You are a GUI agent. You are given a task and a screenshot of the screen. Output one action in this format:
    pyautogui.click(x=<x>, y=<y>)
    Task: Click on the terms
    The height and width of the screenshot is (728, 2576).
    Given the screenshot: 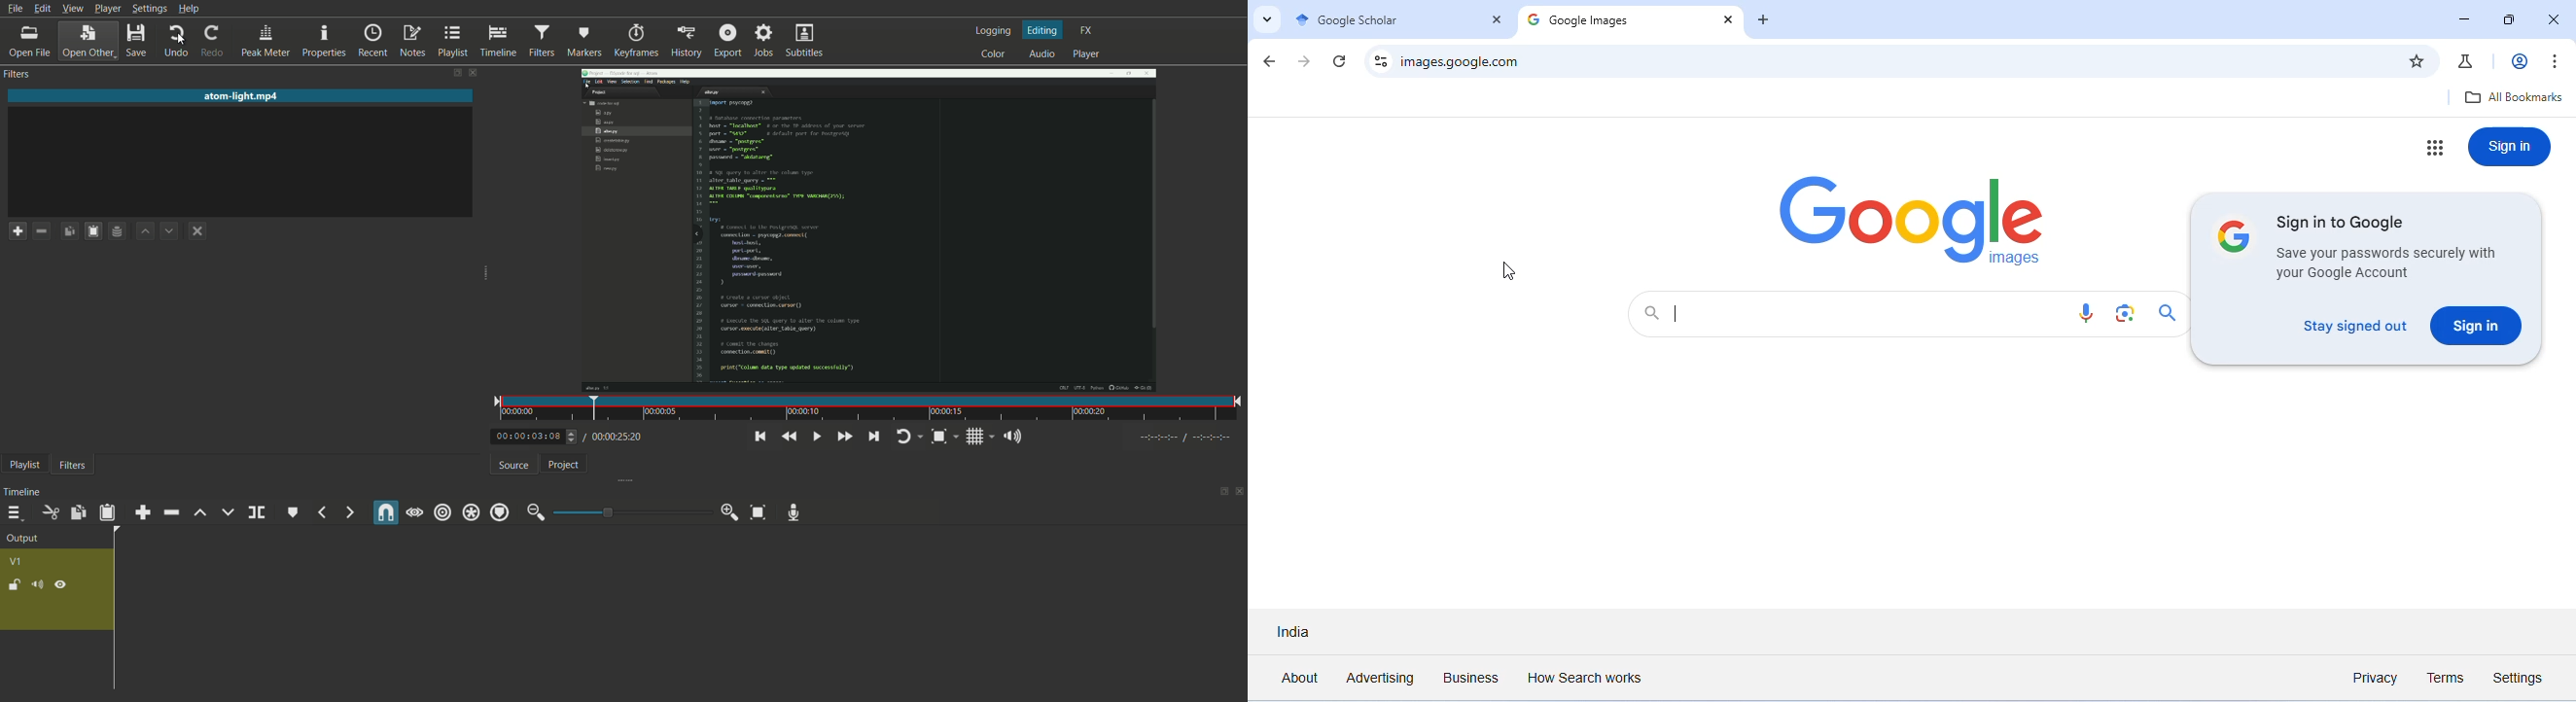 What is the action you would take?
    pyautogui.click(x=2445, y=678)
    